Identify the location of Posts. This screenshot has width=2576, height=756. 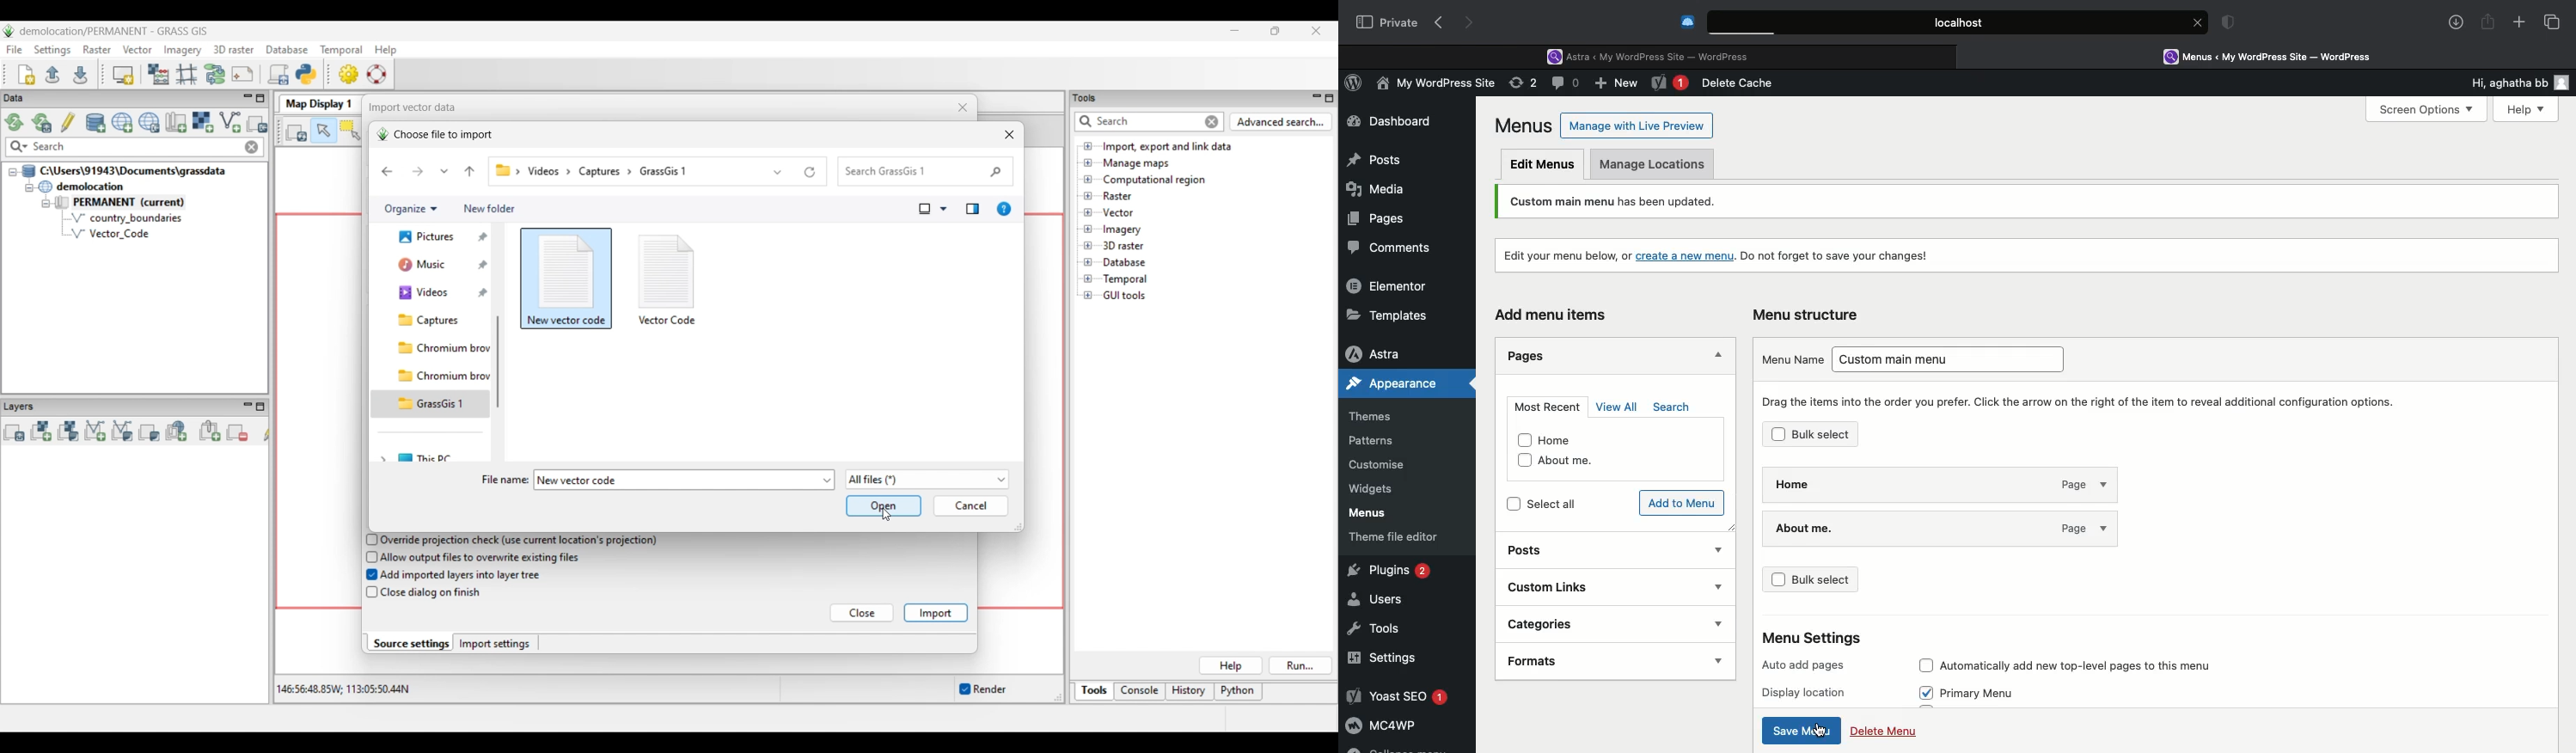
(1374, 156).